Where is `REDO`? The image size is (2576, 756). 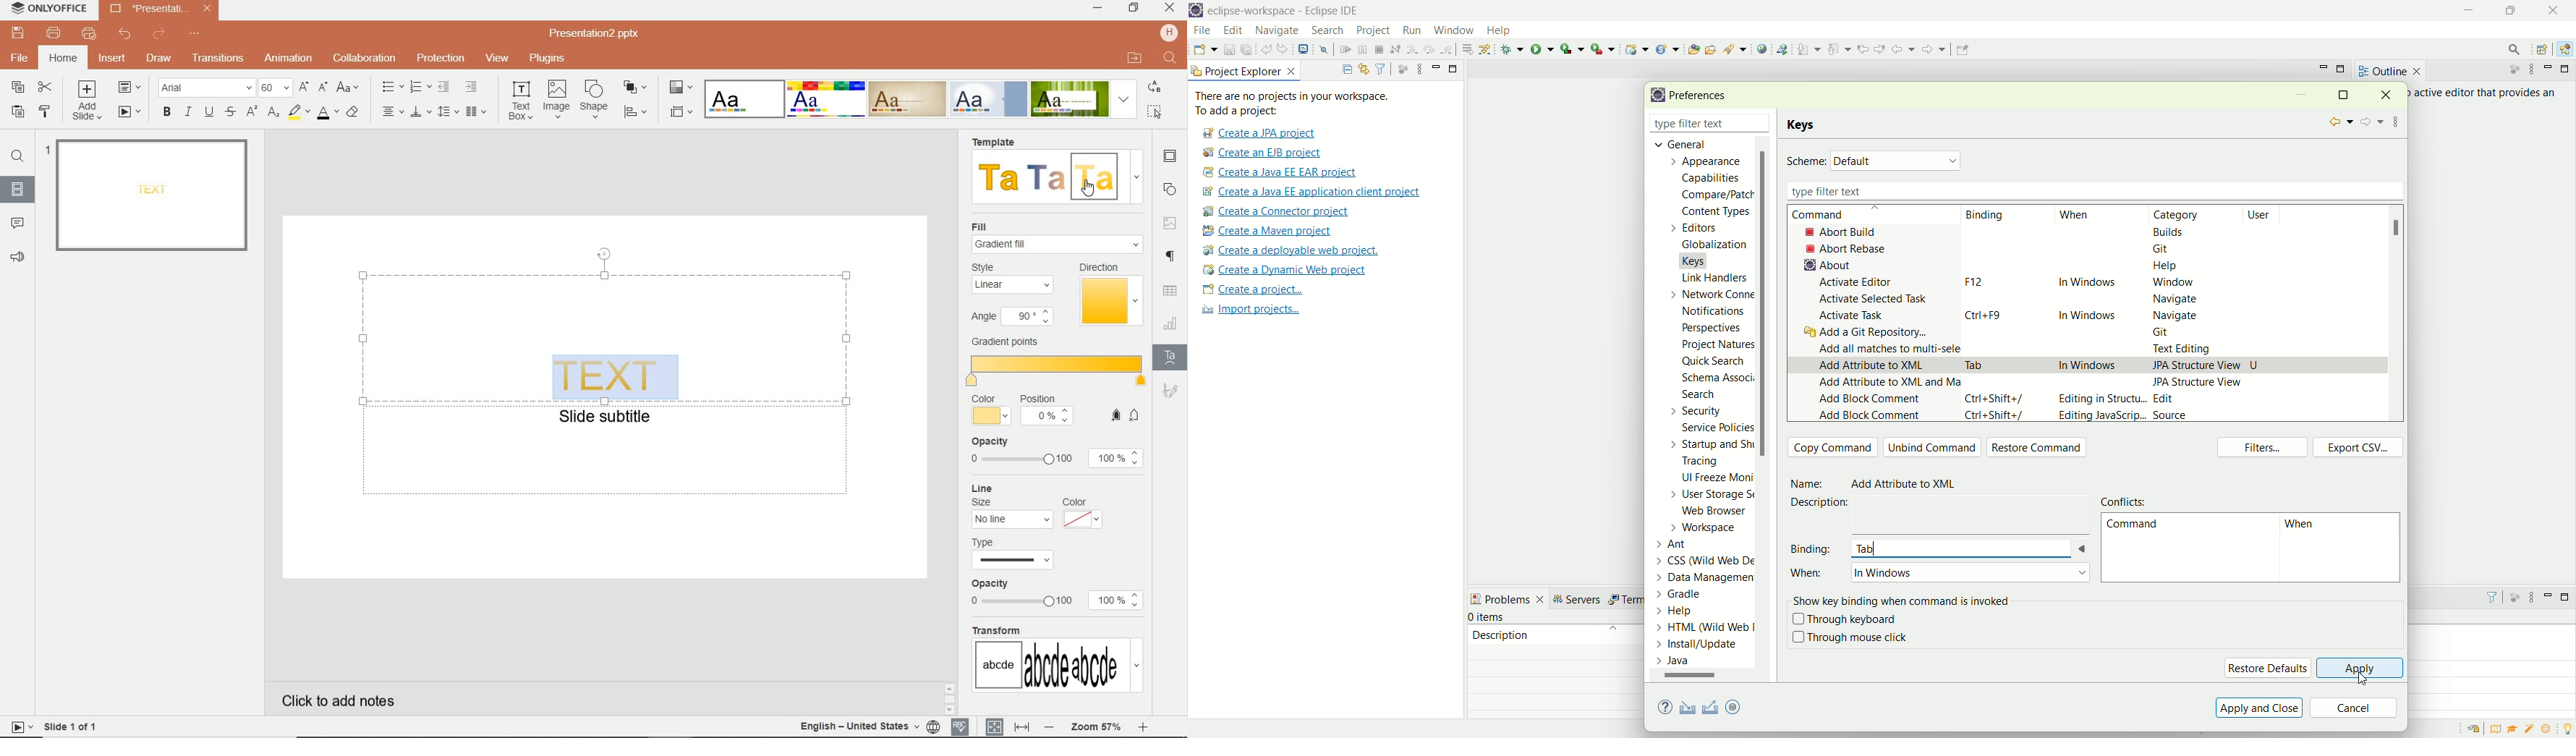
REDO is located at coordinates (157, 35).